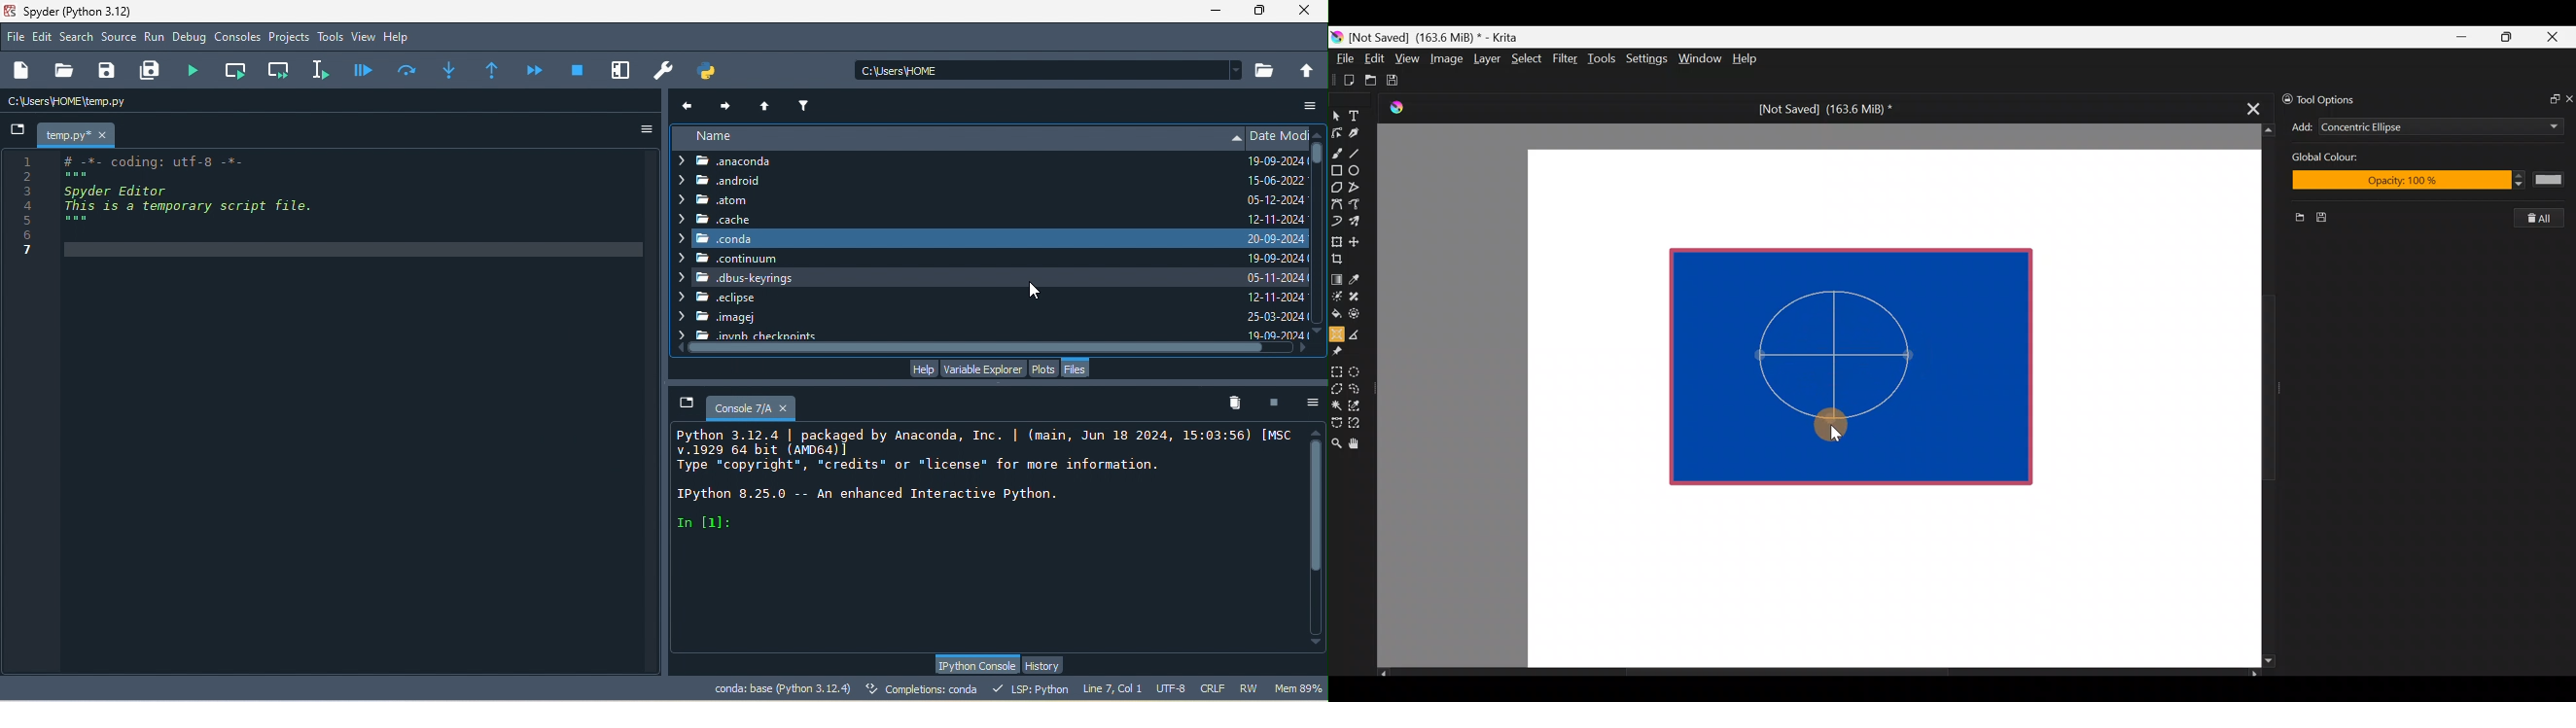  I want to click on Krita Logo, so click(1394, 107).